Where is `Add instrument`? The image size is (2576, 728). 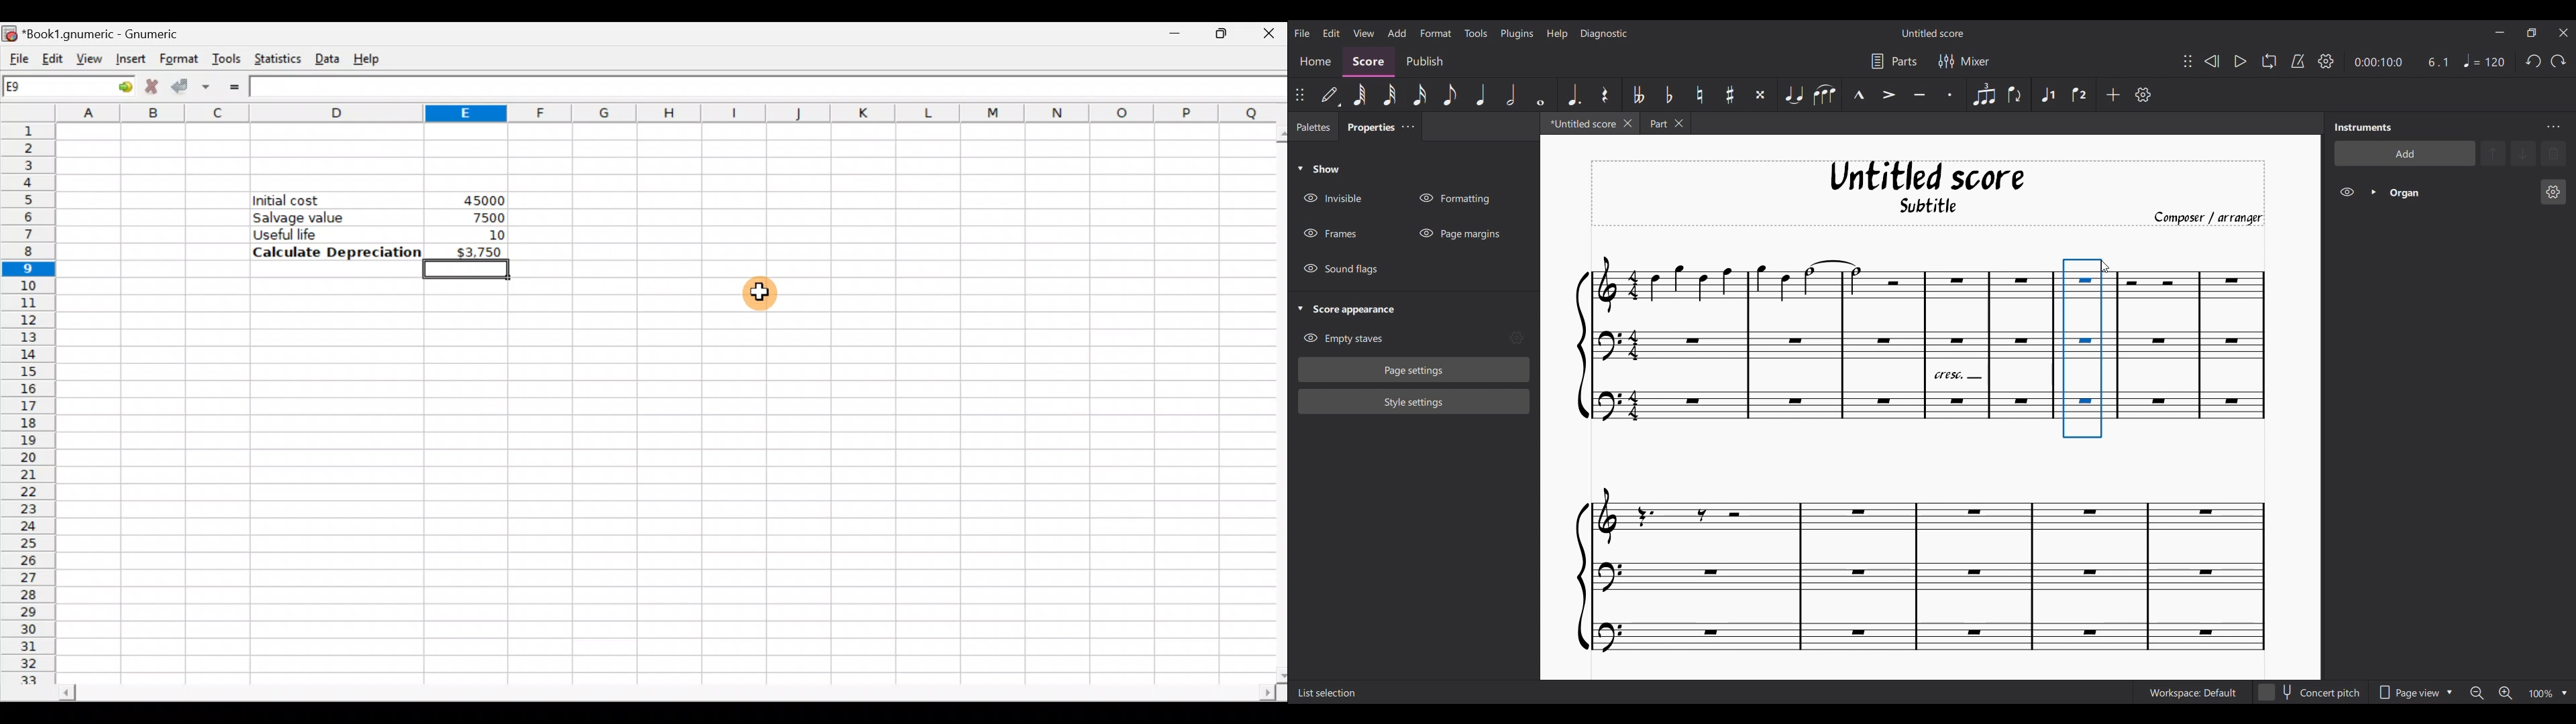 Add instrument is located at coordinates (2404, 153).